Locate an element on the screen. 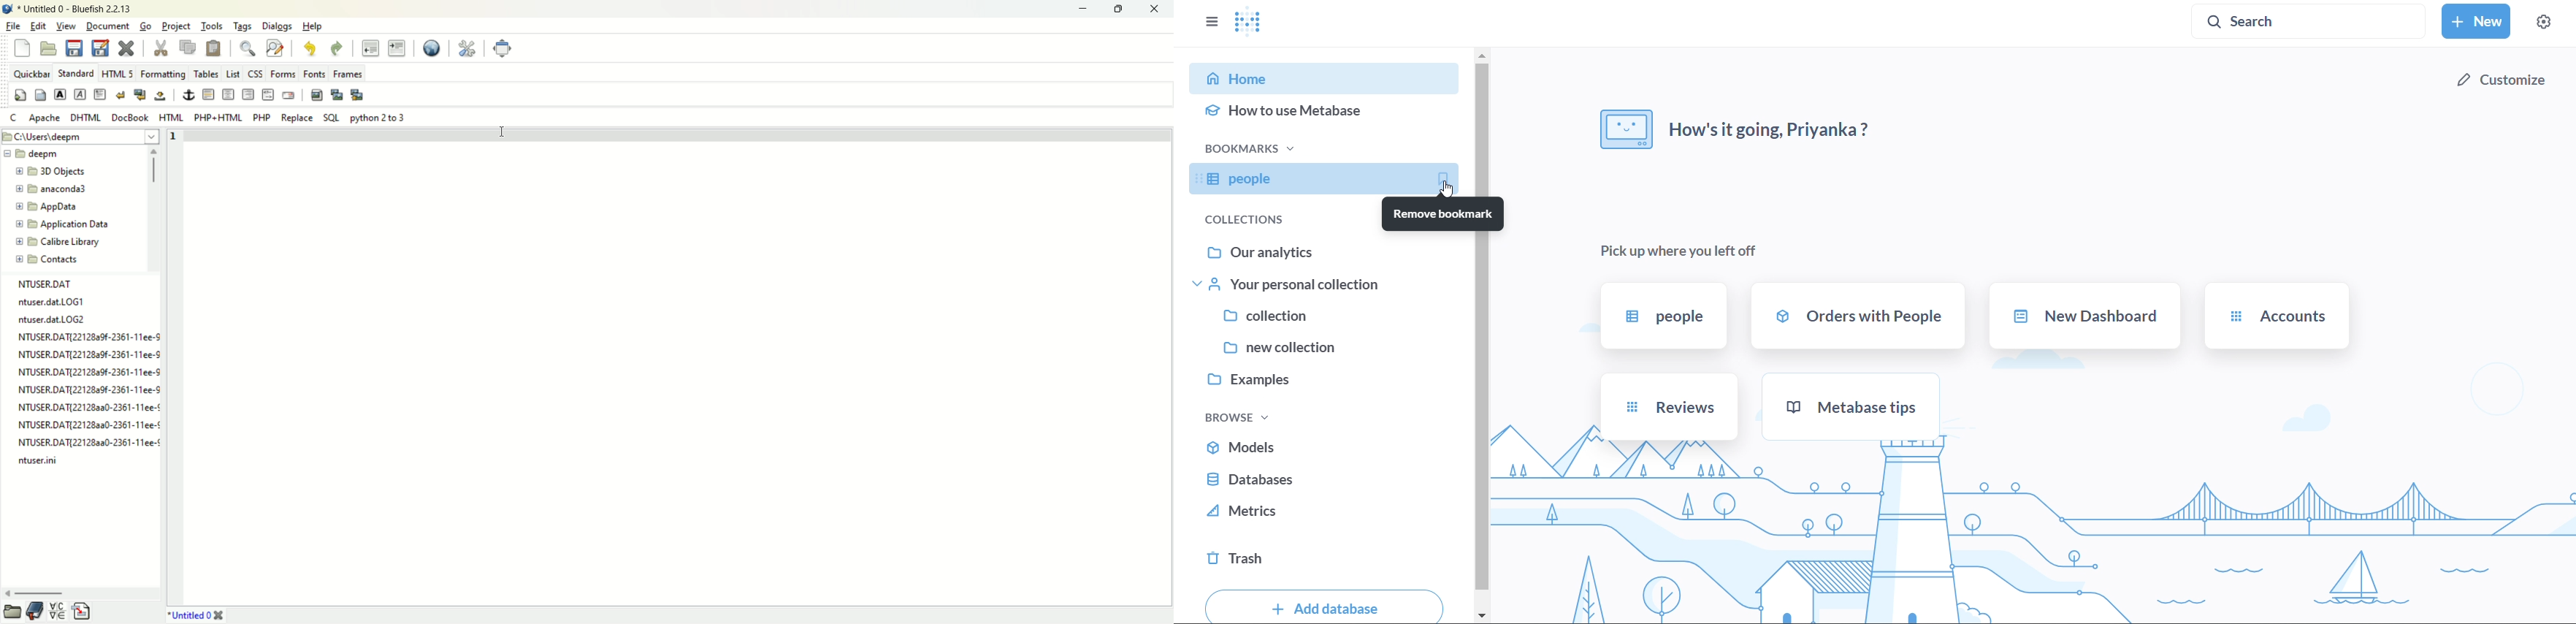 This screenshot has height=644, width=2576. Css is located at coordinates (254, 73).